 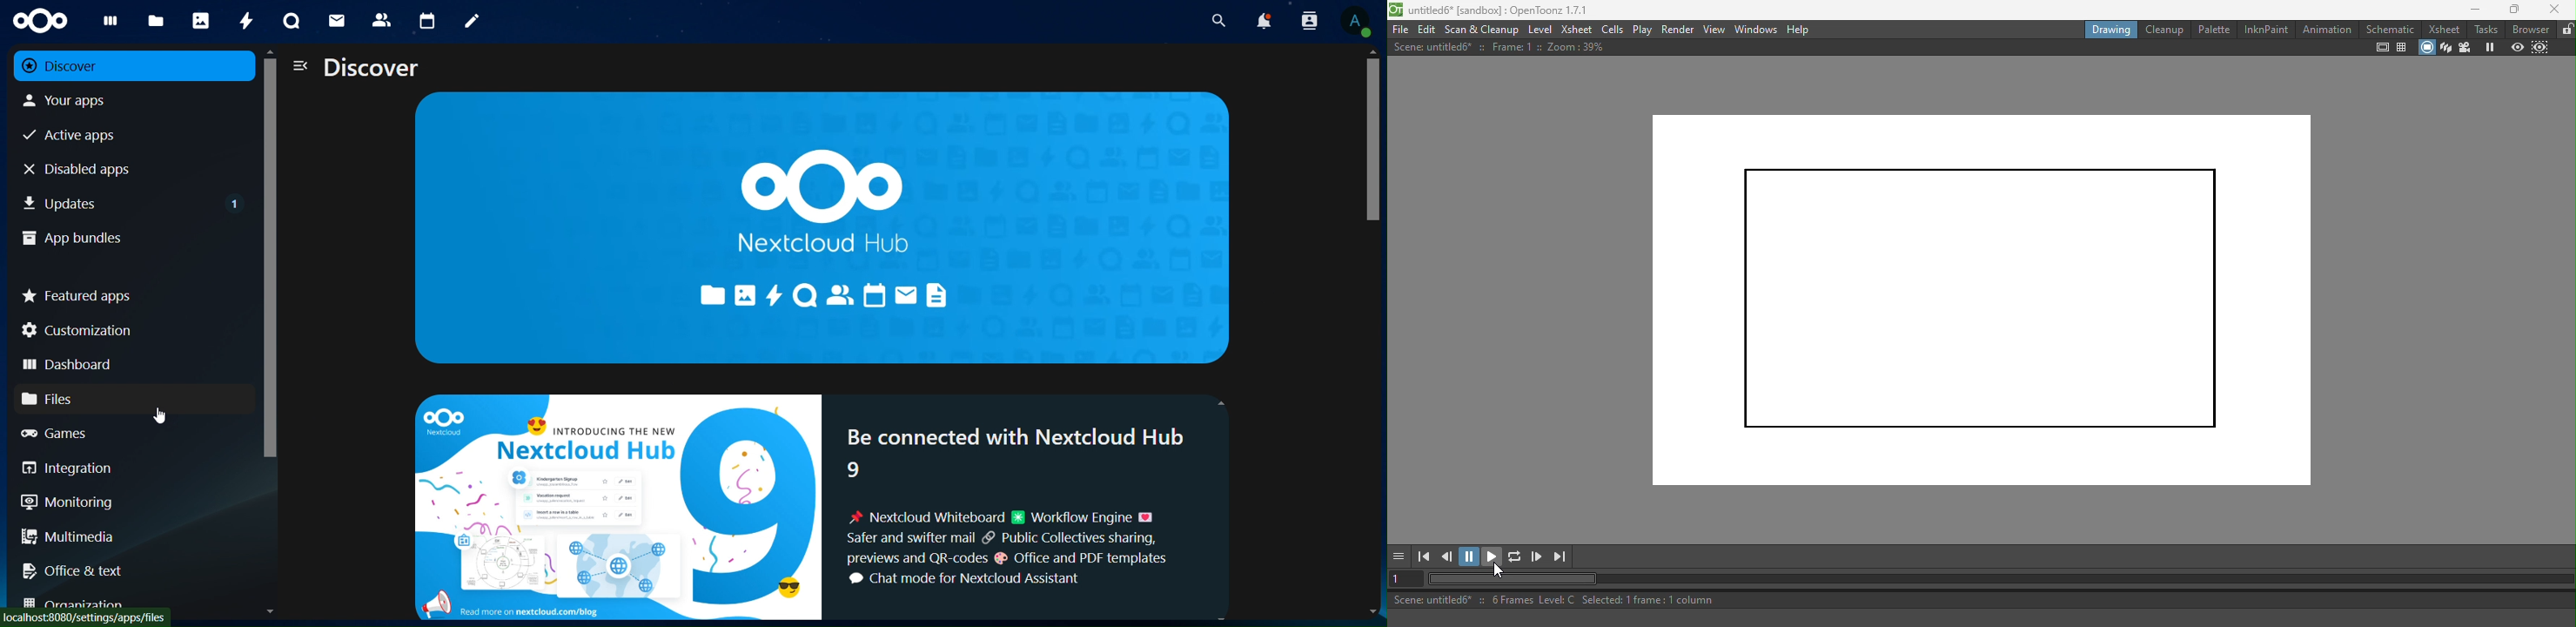 I want to click on contacts, so click(x=381, y=19).